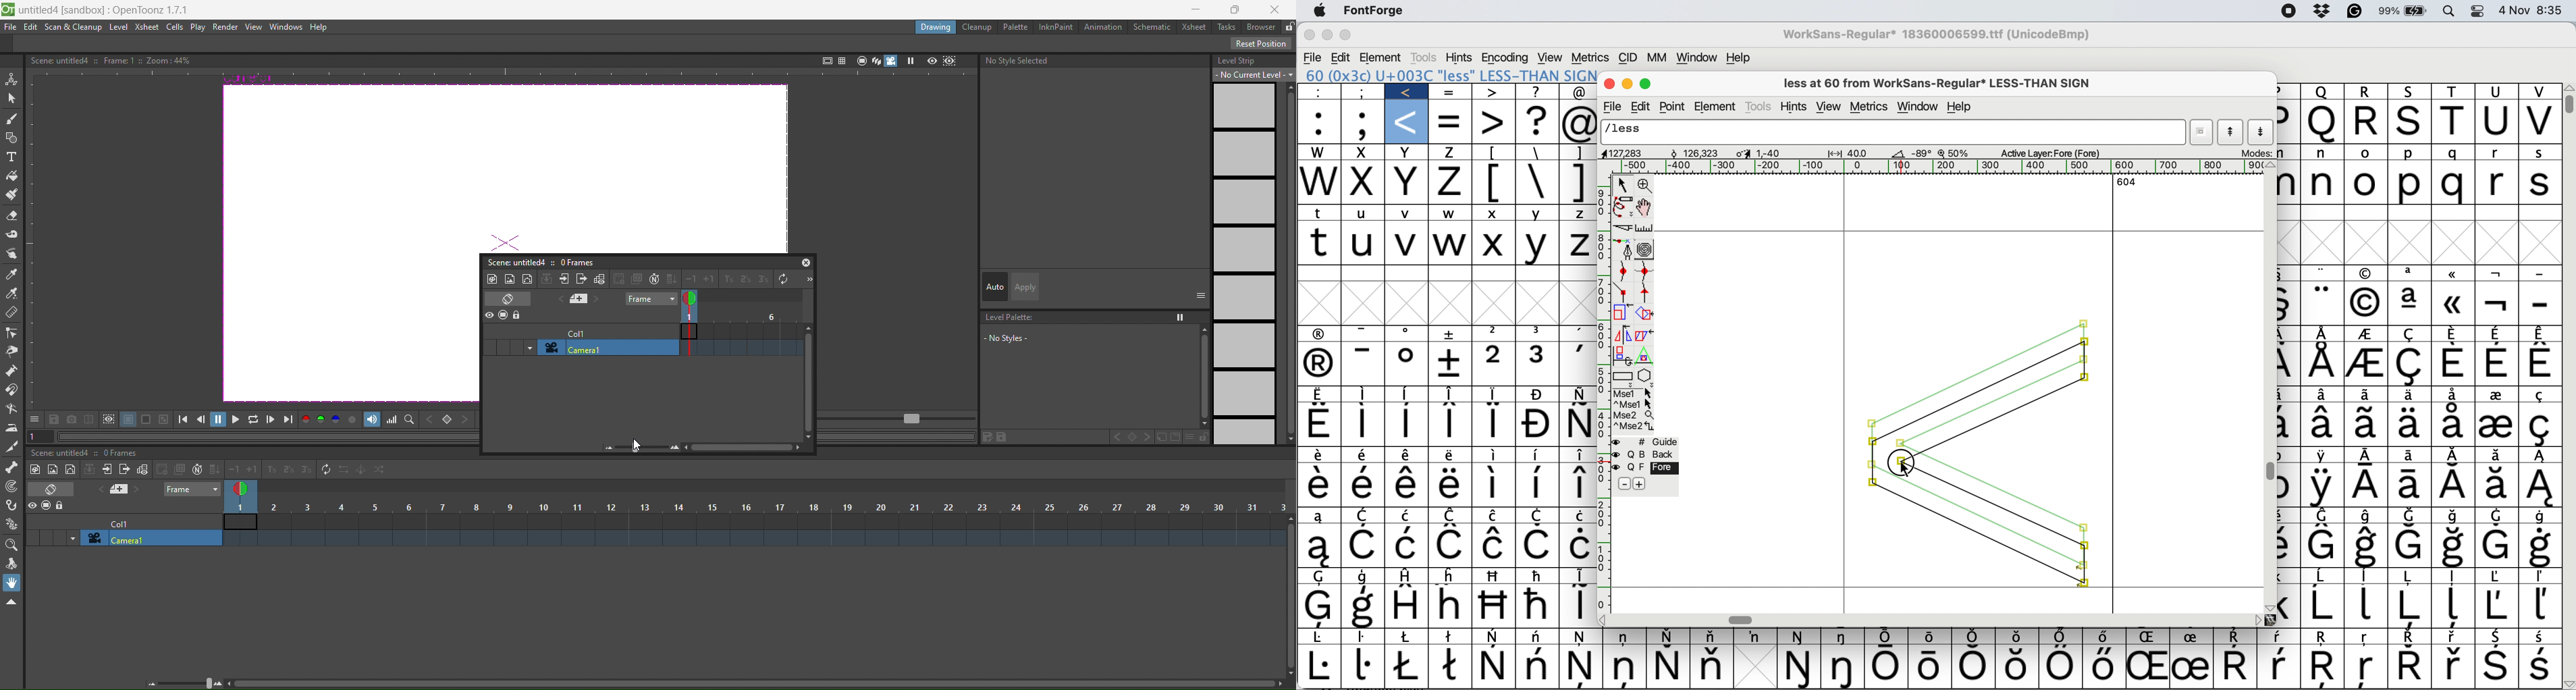  What do you see at coordinates (1363, 92) in the screenshot?
I see `;` at bounding box center [1363, 92].